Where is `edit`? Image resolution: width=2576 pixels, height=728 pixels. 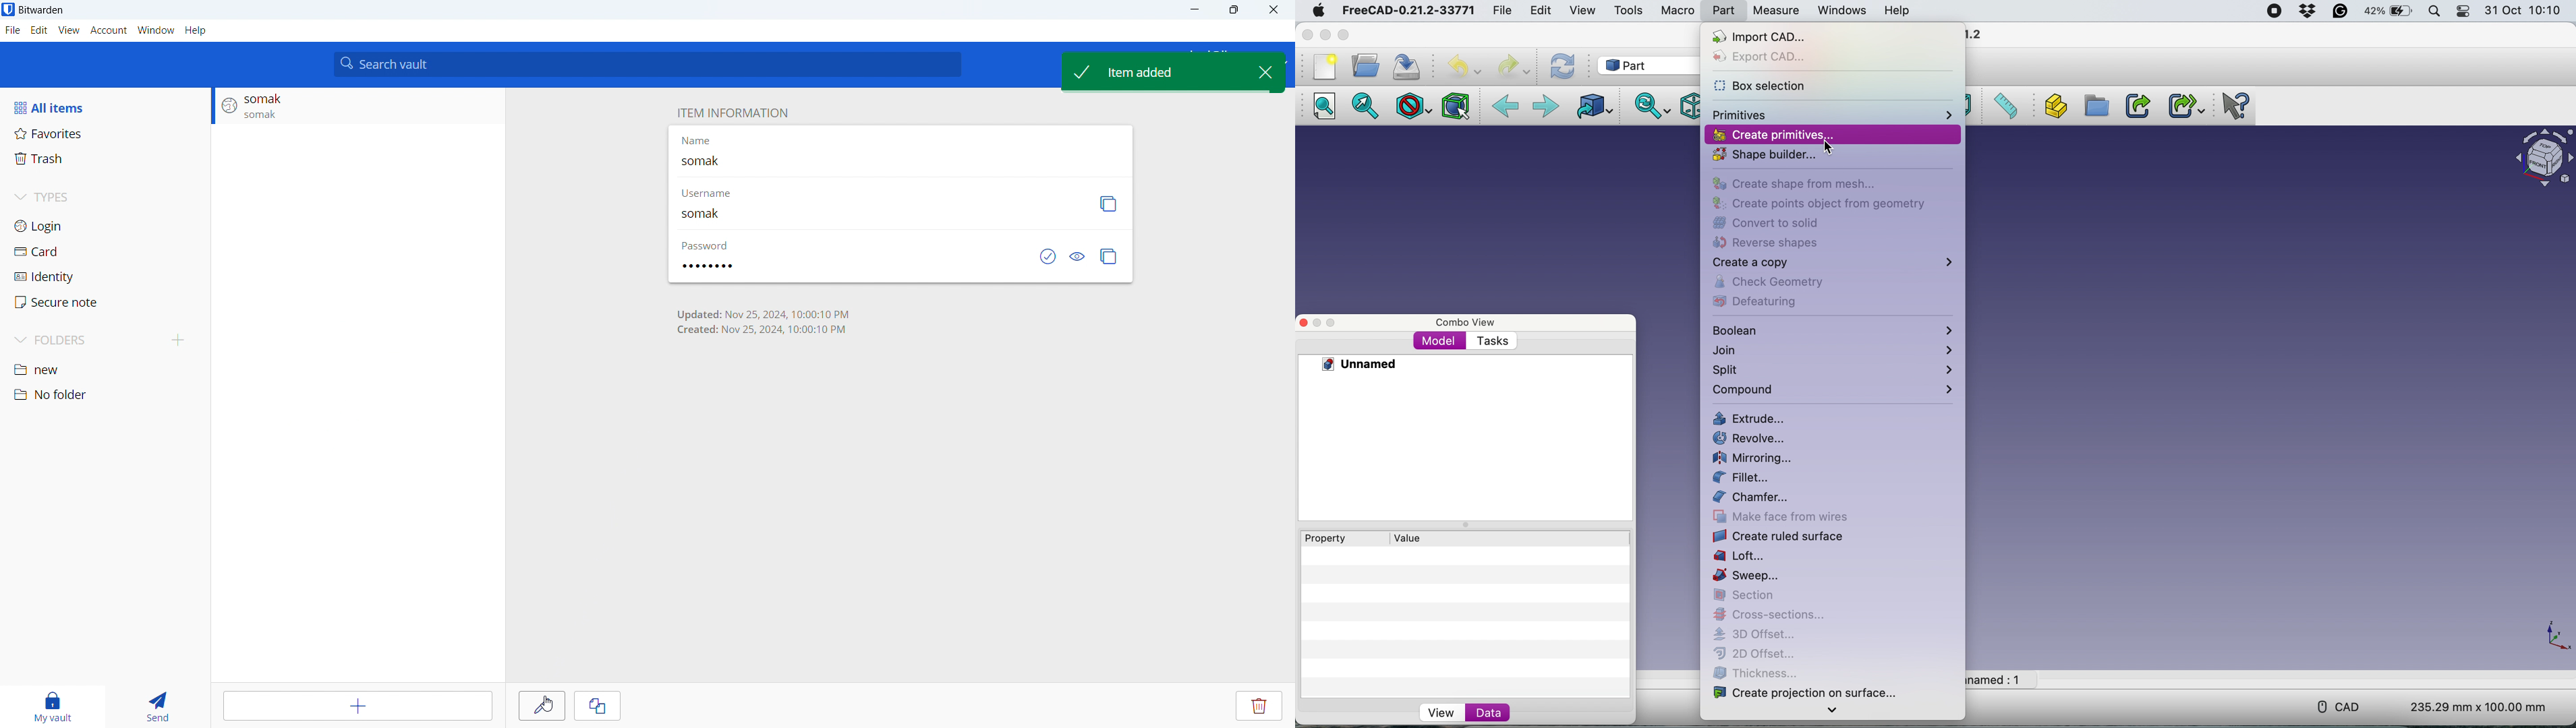
edit is located at coordinates (39, 30).